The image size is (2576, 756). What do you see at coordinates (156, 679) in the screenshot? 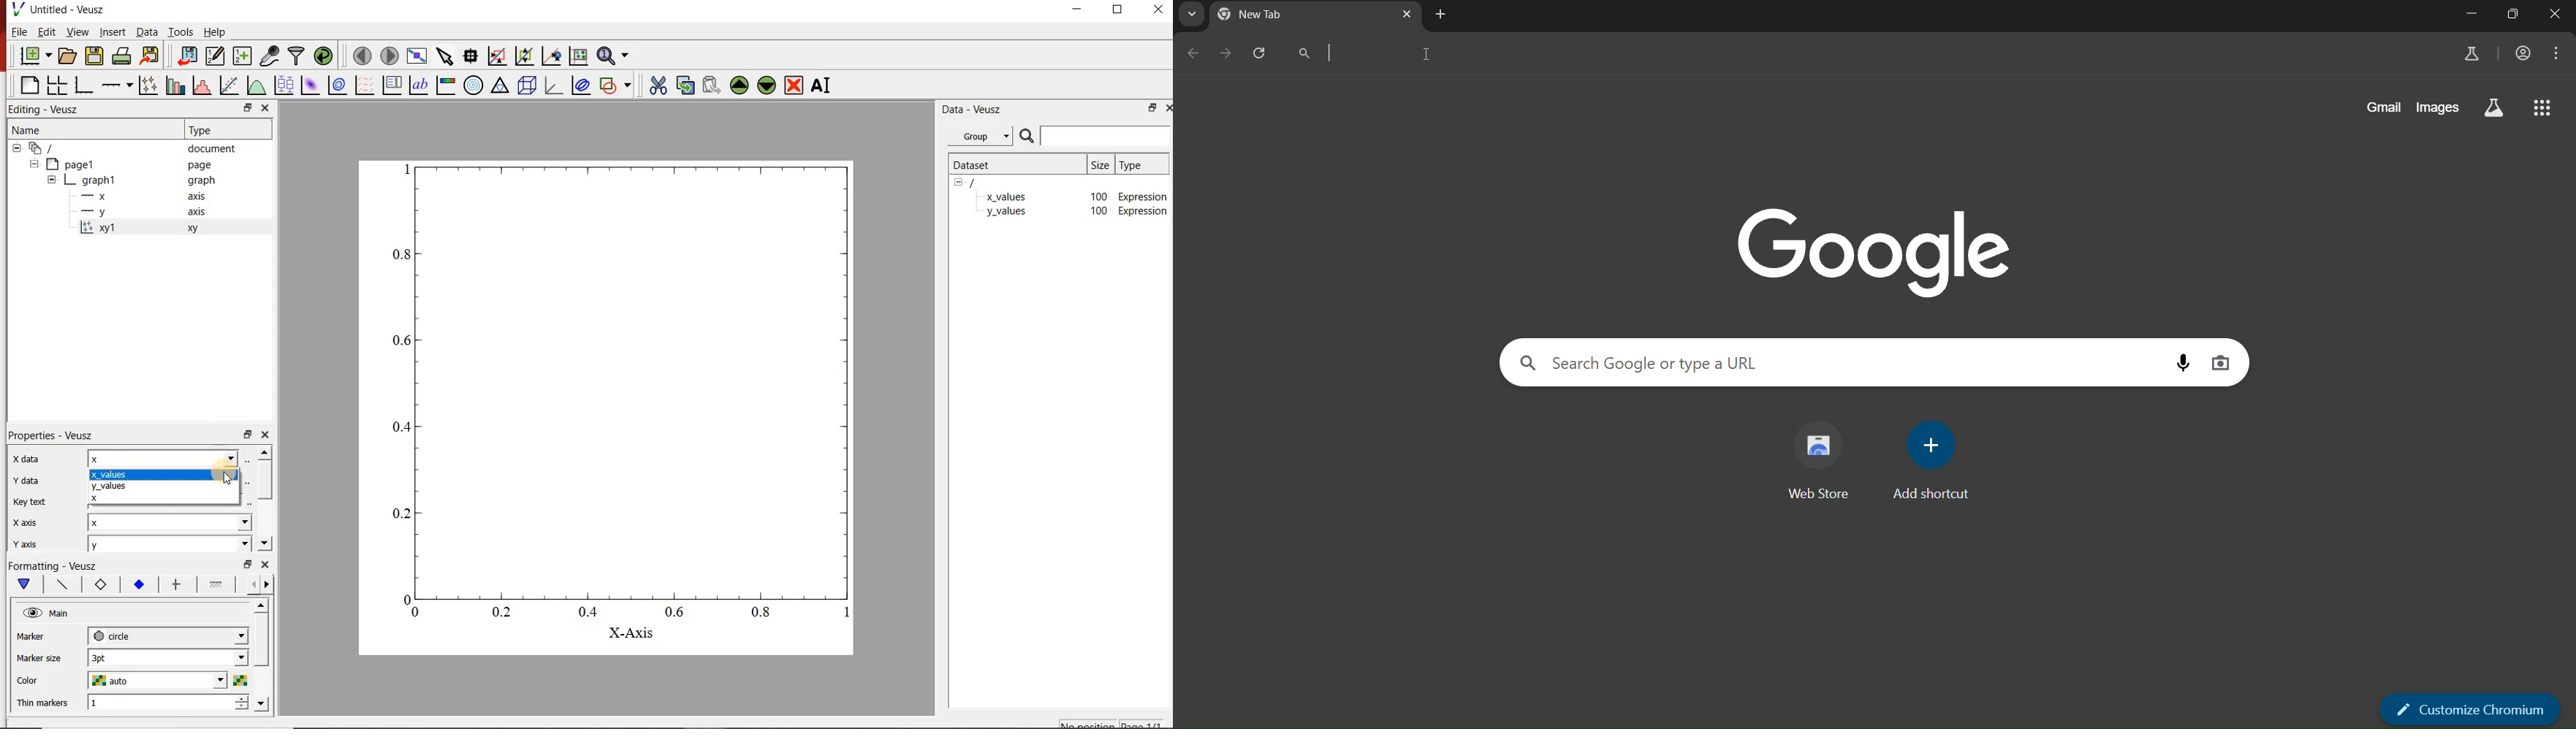
I see `auto` at bounding box center [156, 679].